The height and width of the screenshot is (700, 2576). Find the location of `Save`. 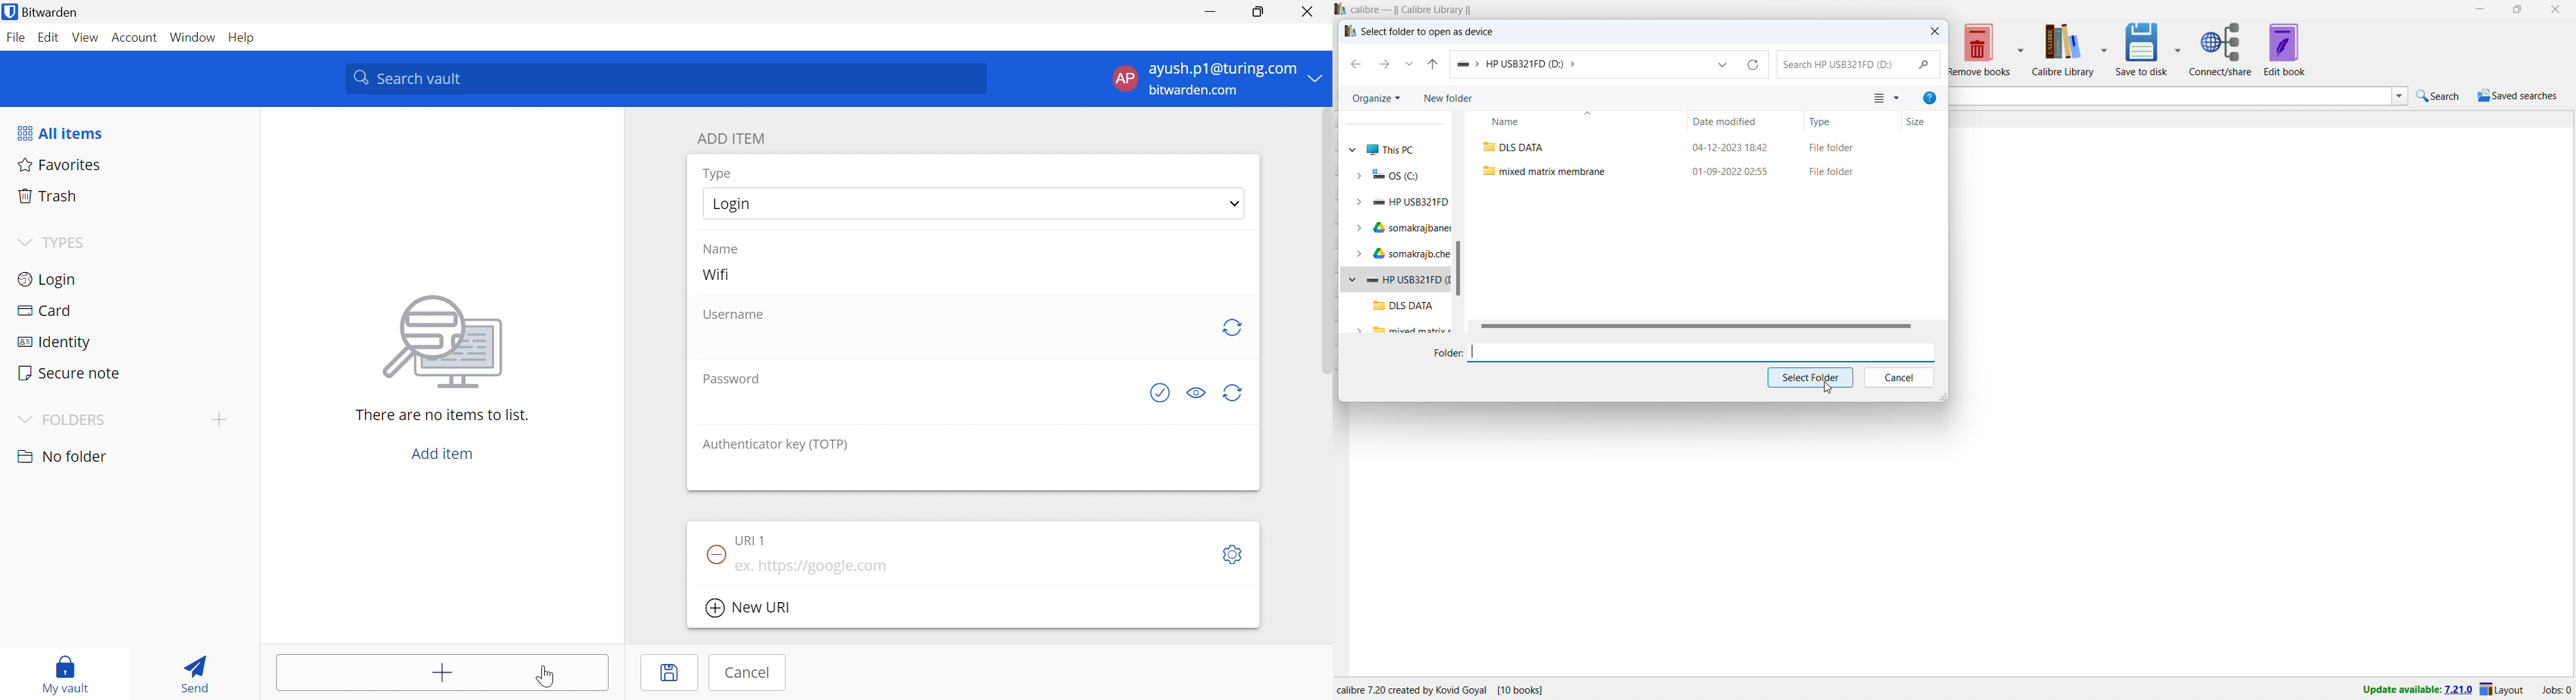

Save is located at coordinates (671, 673).